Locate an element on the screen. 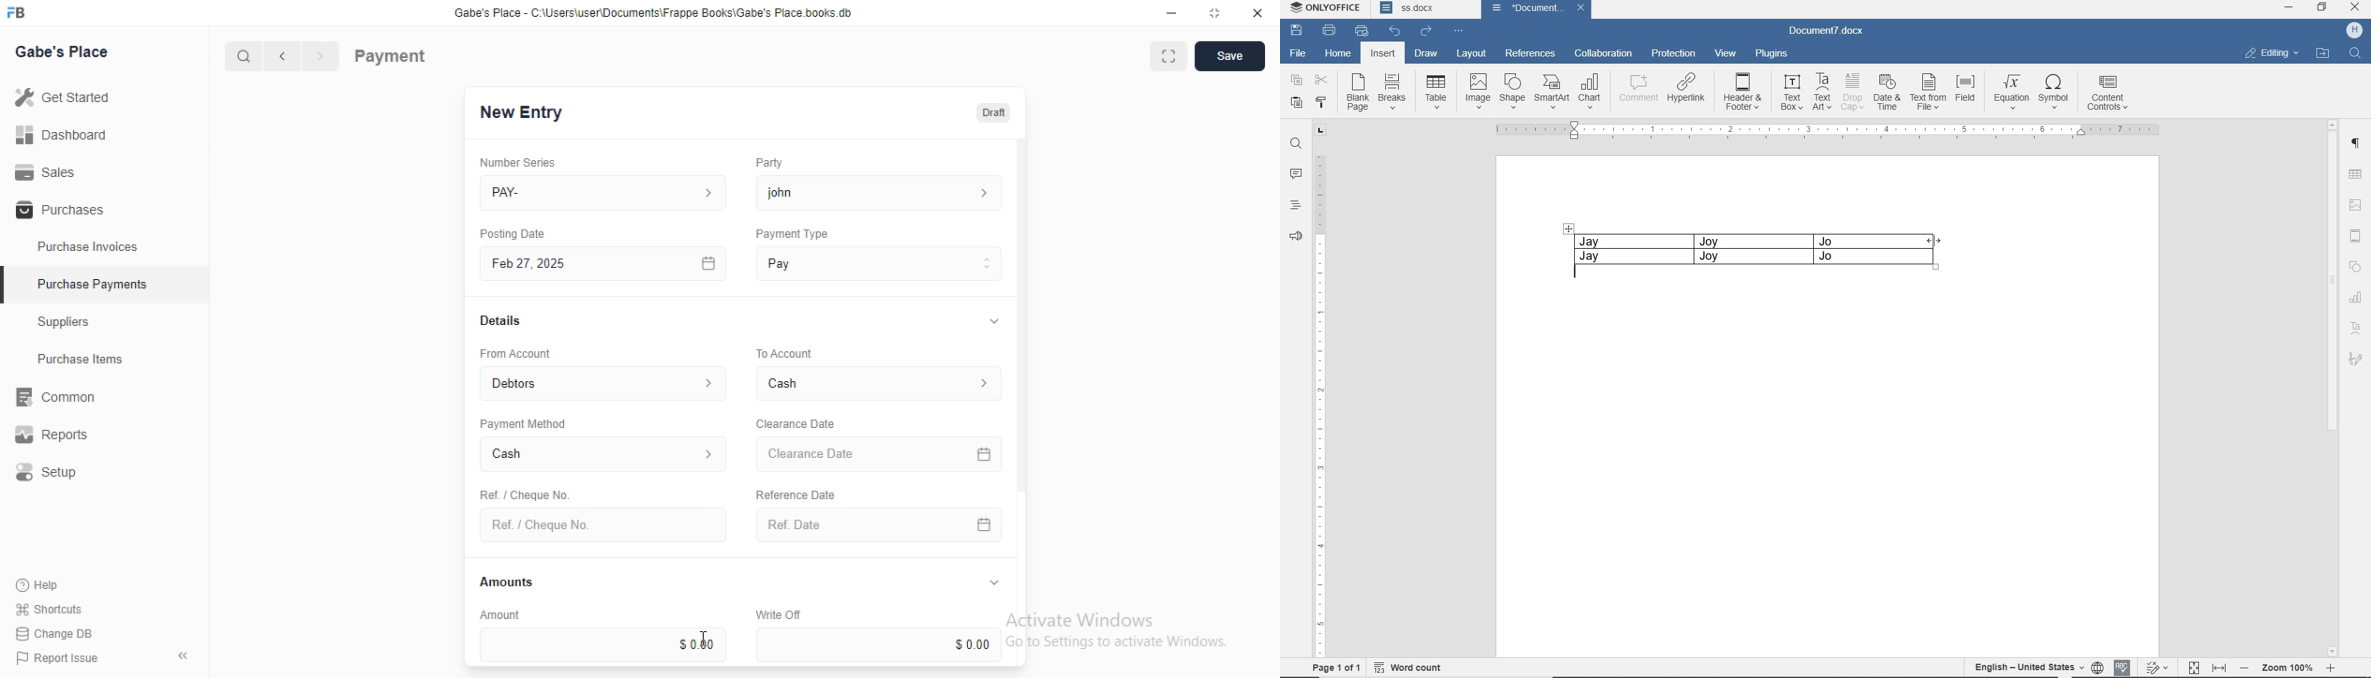  Debtors is located at coordinates (605, 382).